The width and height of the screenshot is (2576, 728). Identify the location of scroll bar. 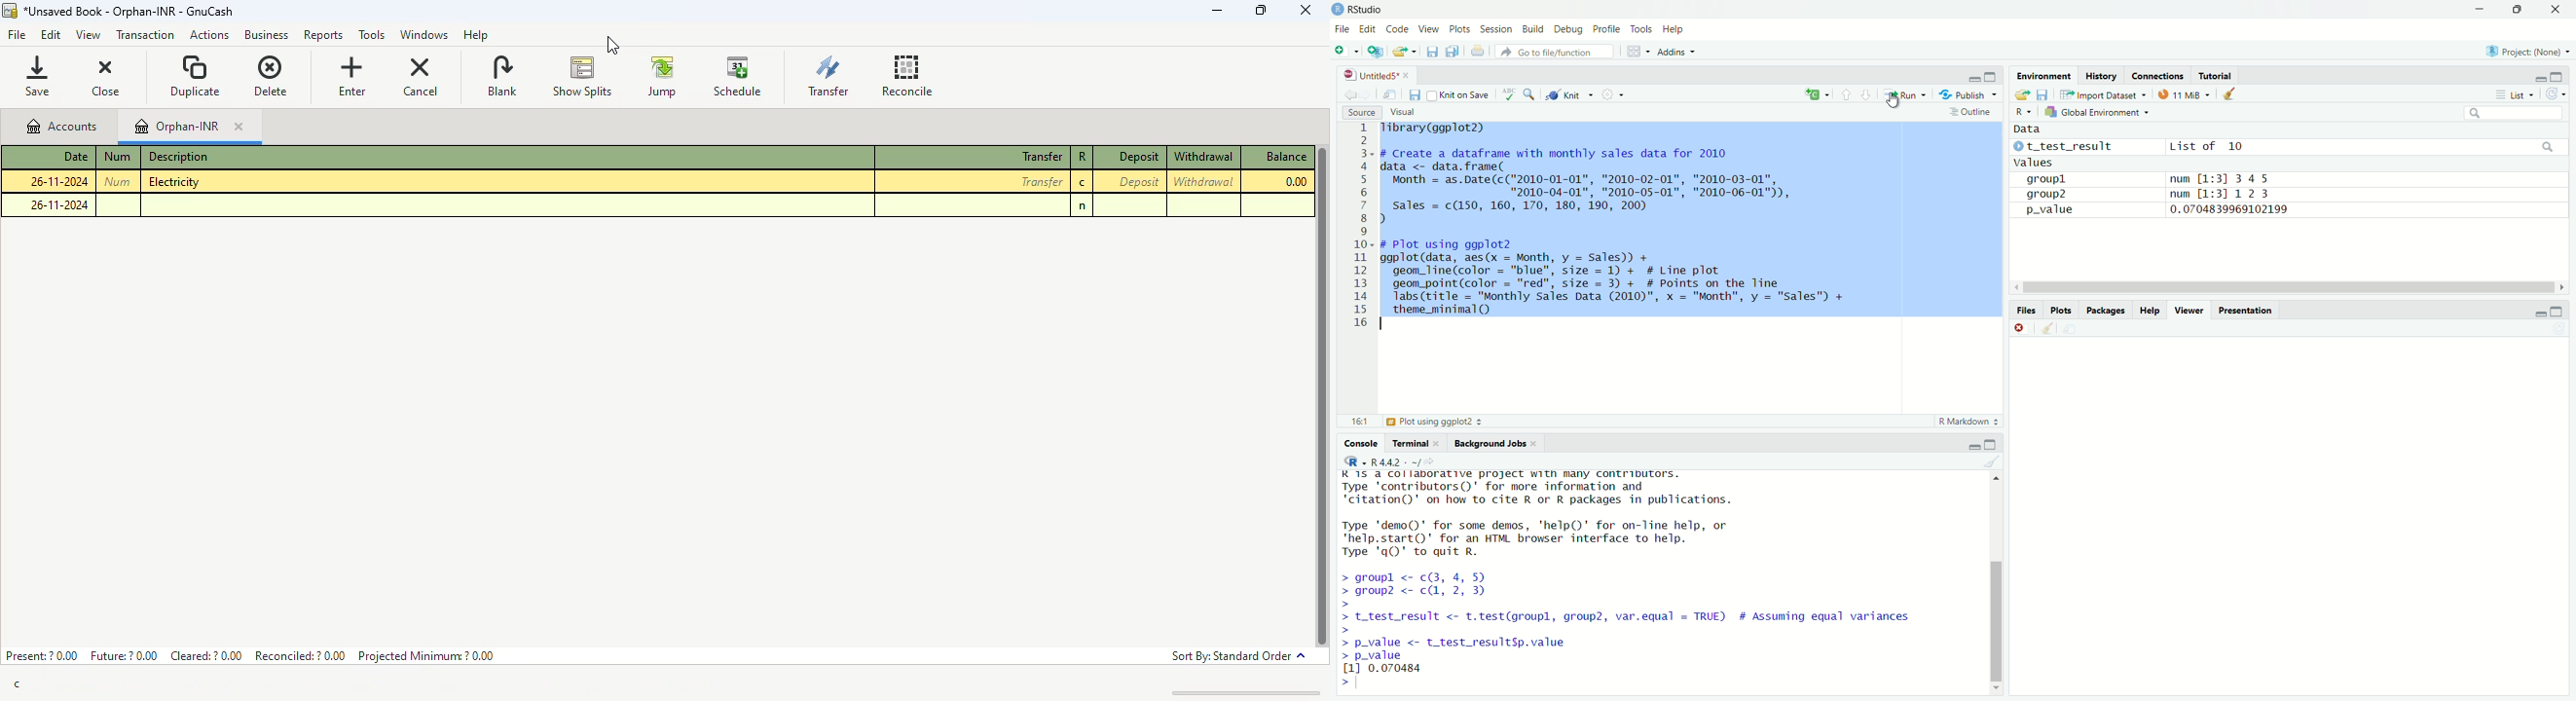
(2287, 288).